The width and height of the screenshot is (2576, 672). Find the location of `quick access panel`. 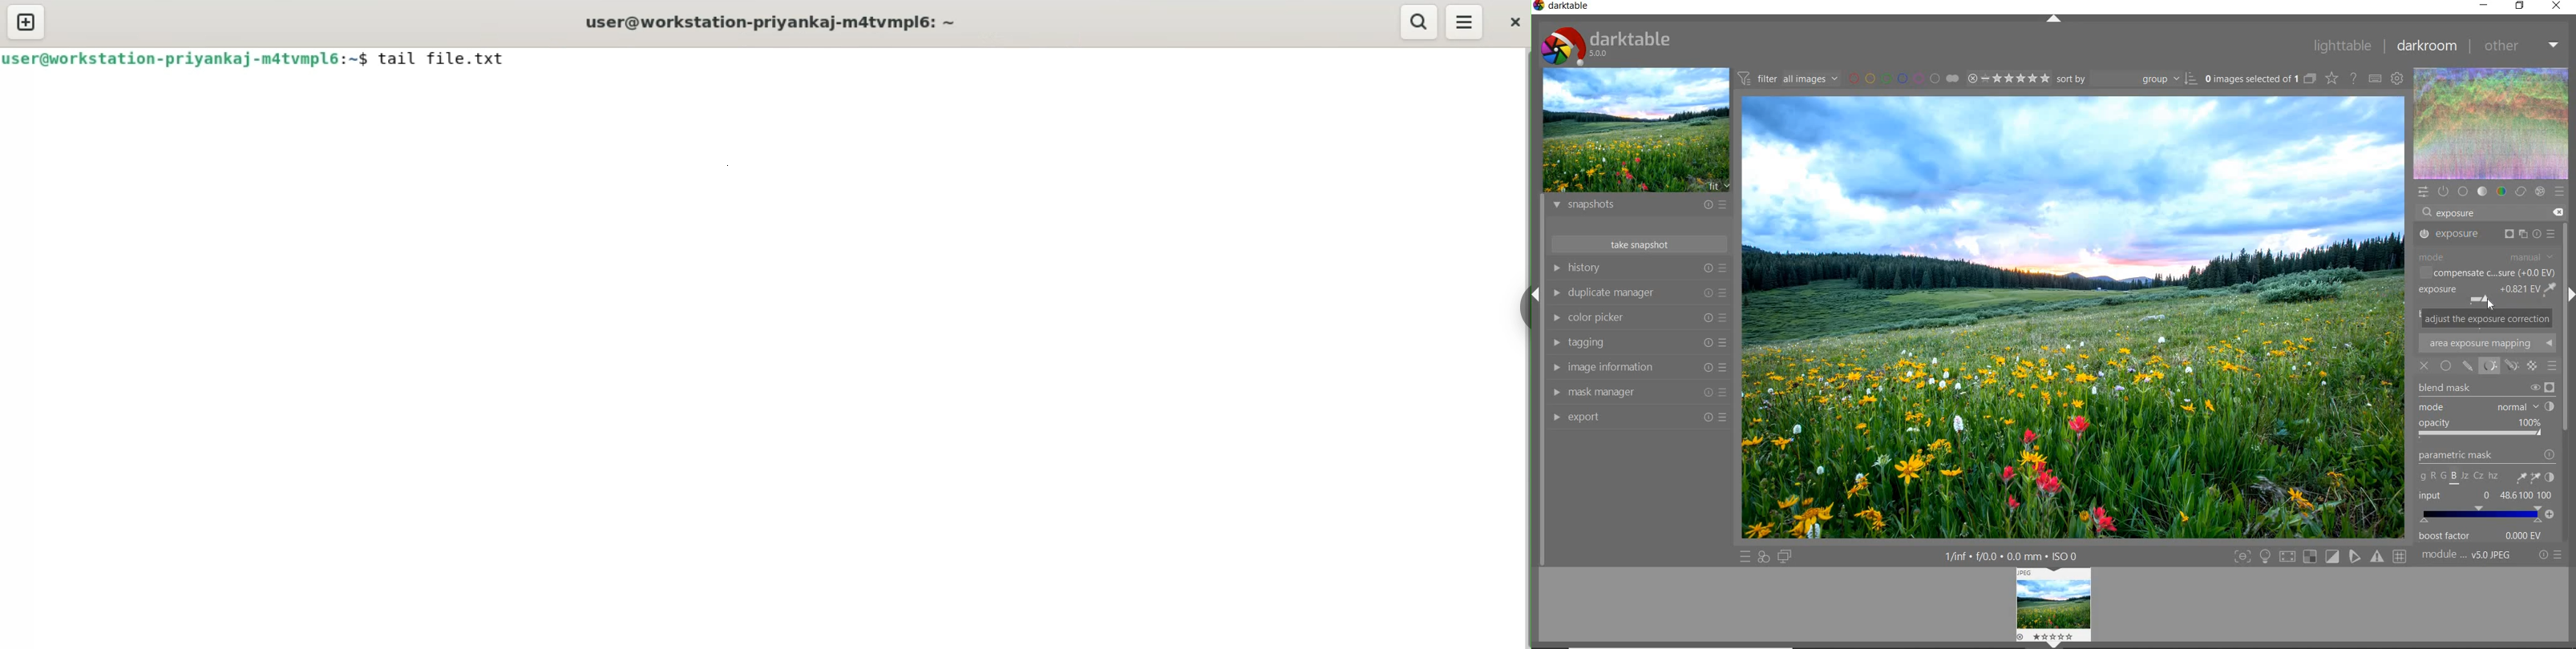

quick access panel is located at coordinates (2422, 192).